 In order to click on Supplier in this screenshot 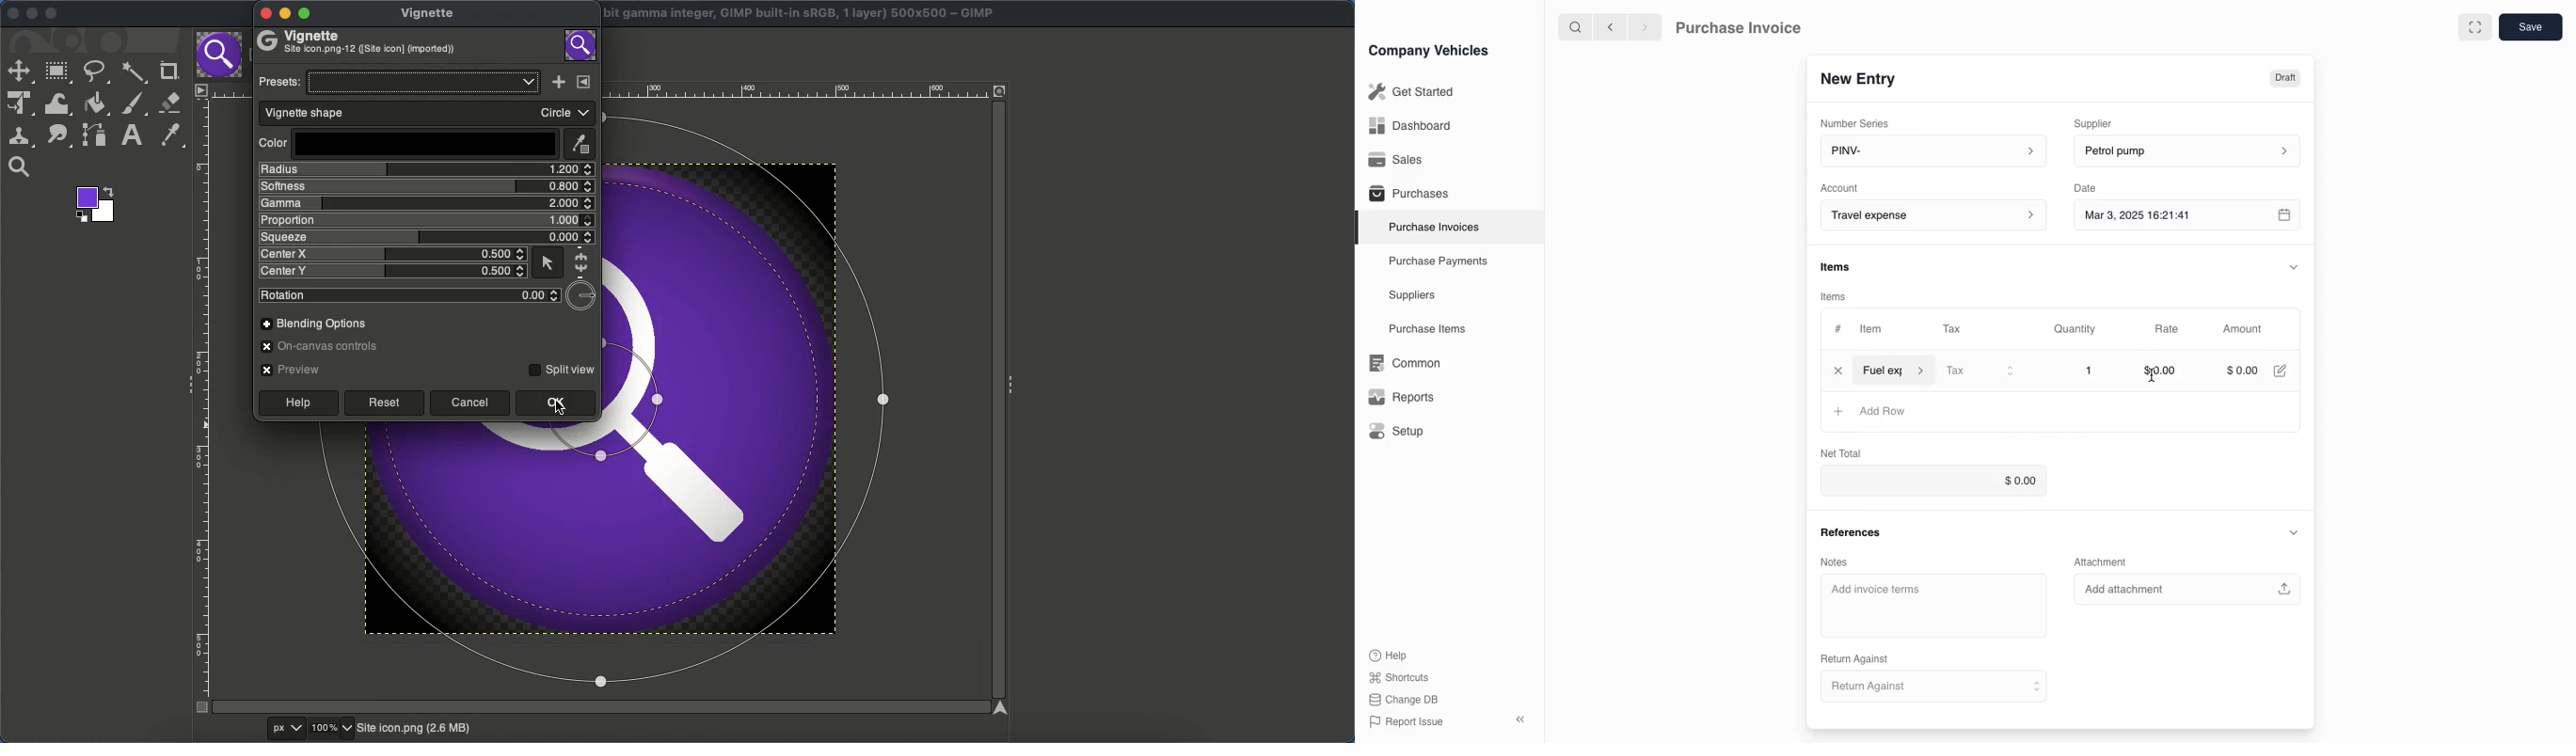, I will do `click(2105, 121)`.